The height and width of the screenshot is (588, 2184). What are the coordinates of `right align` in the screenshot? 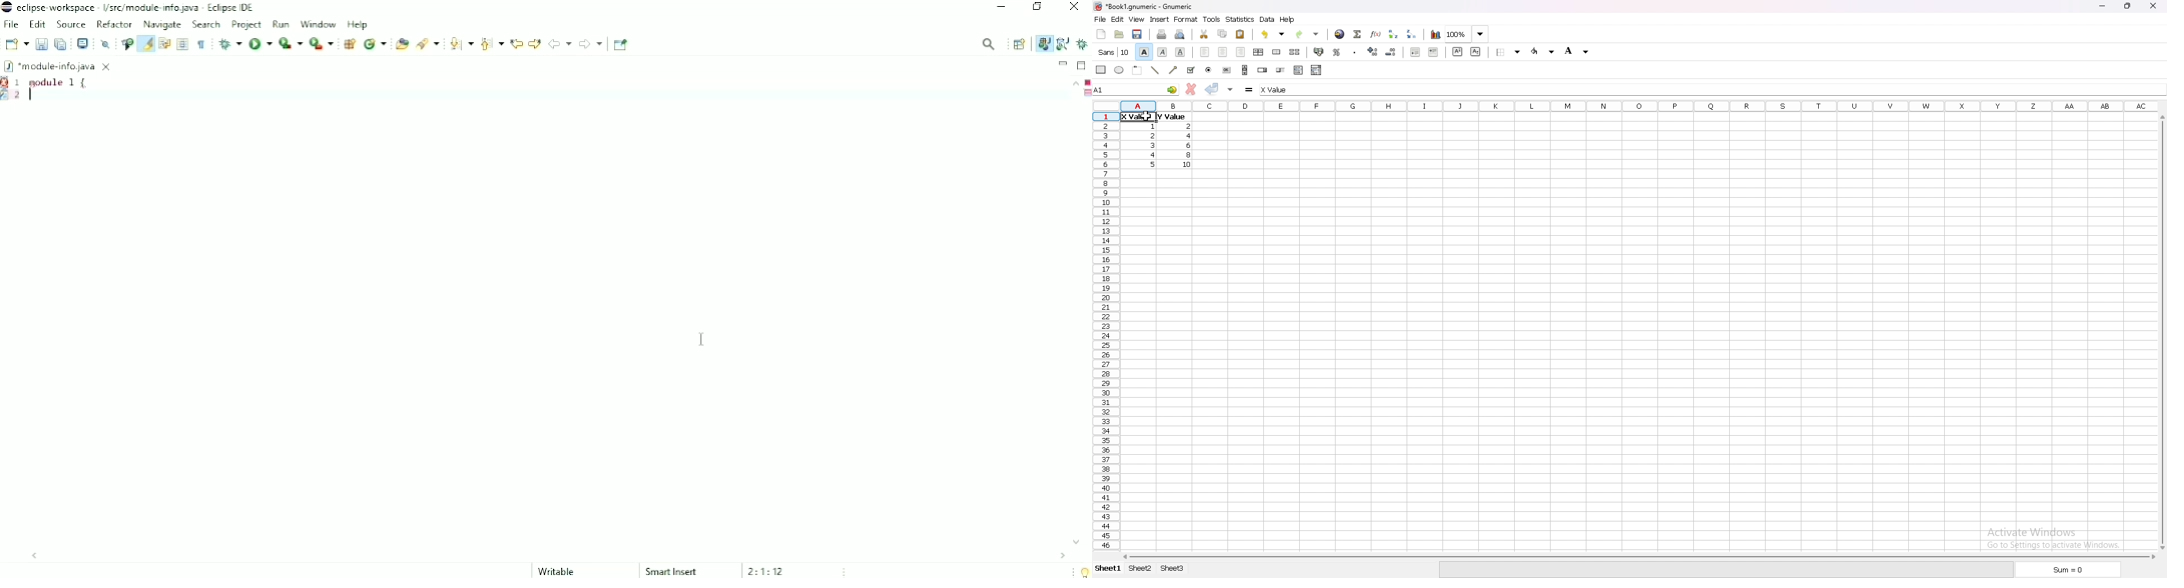 It's located at (1240, 52).